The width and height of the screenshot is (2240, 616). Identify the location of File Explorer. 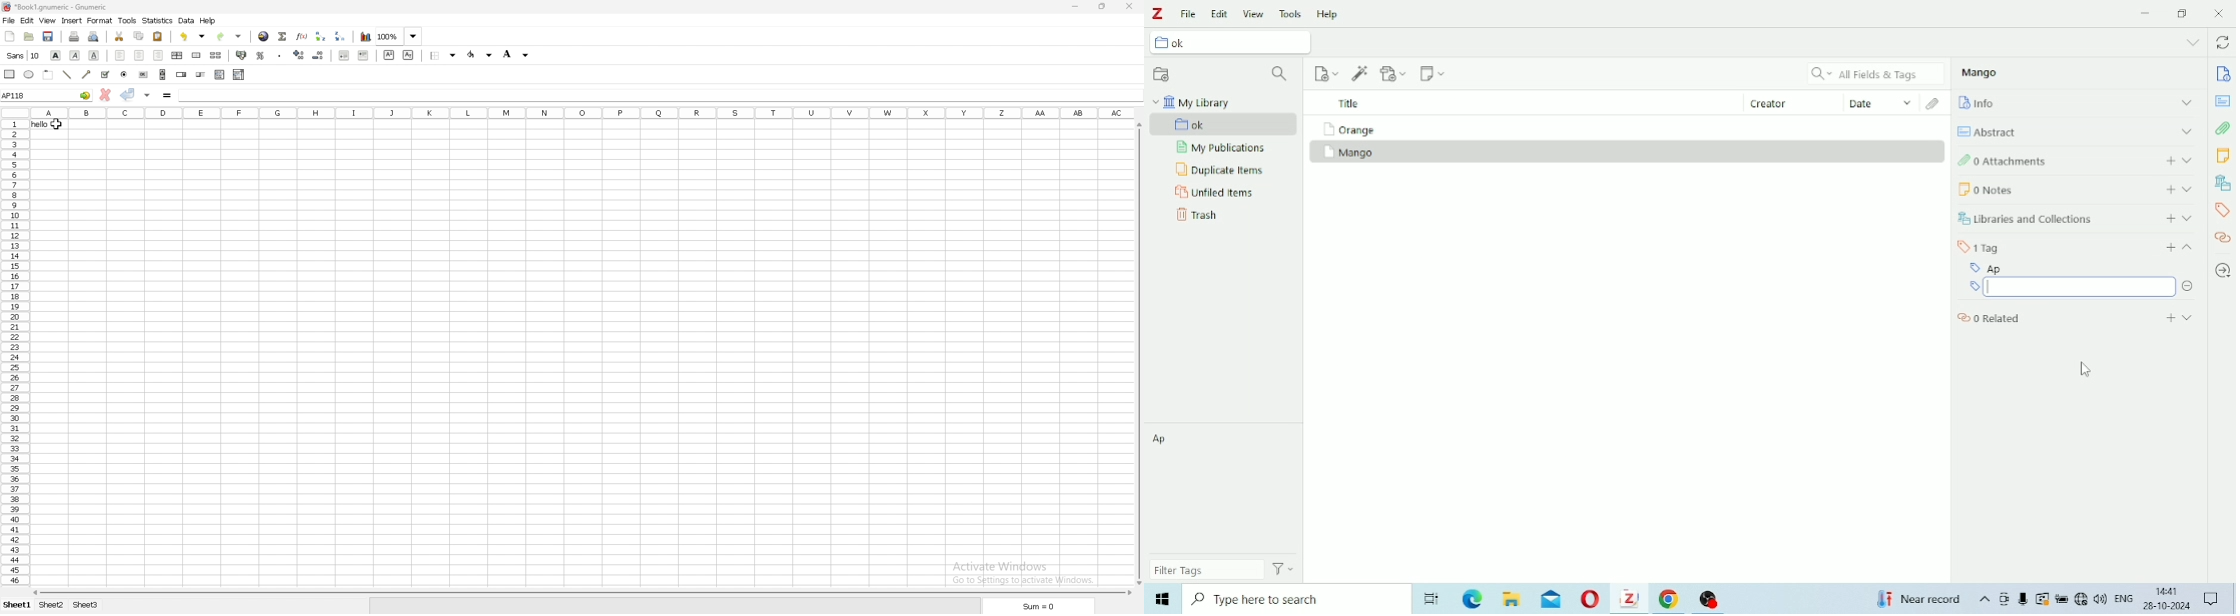
(1511, 600).